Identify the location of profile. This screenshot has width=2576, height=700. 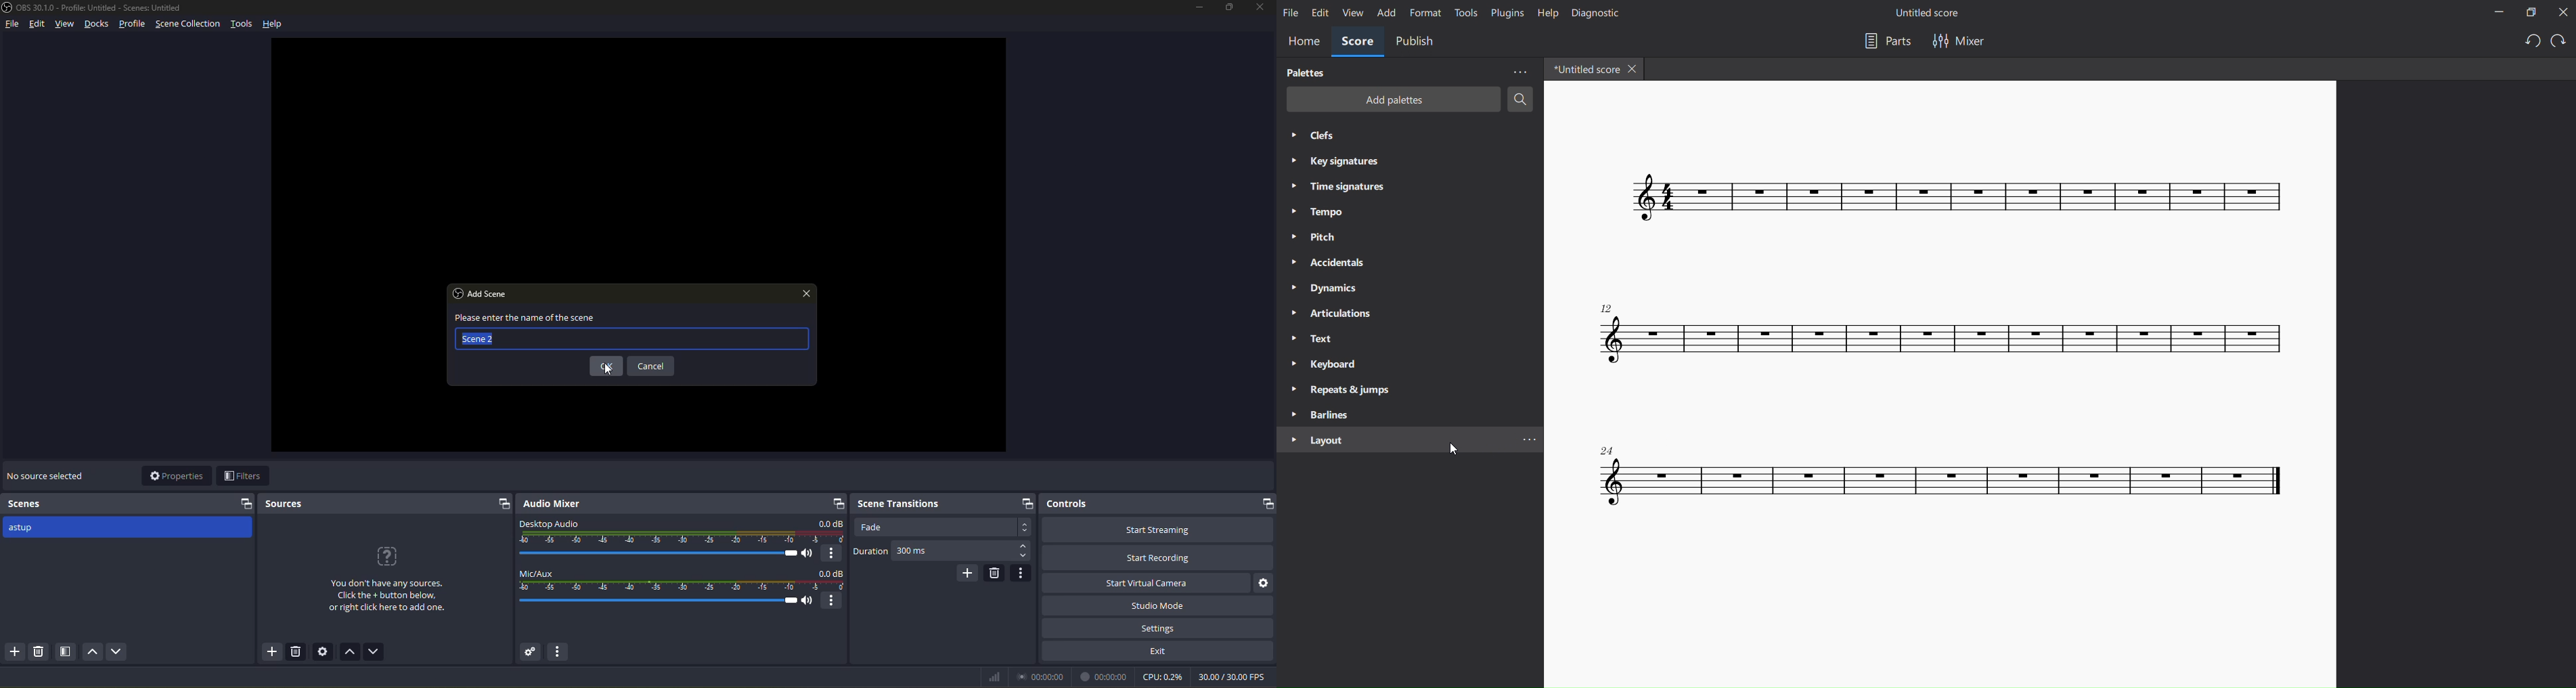
(133, 25).